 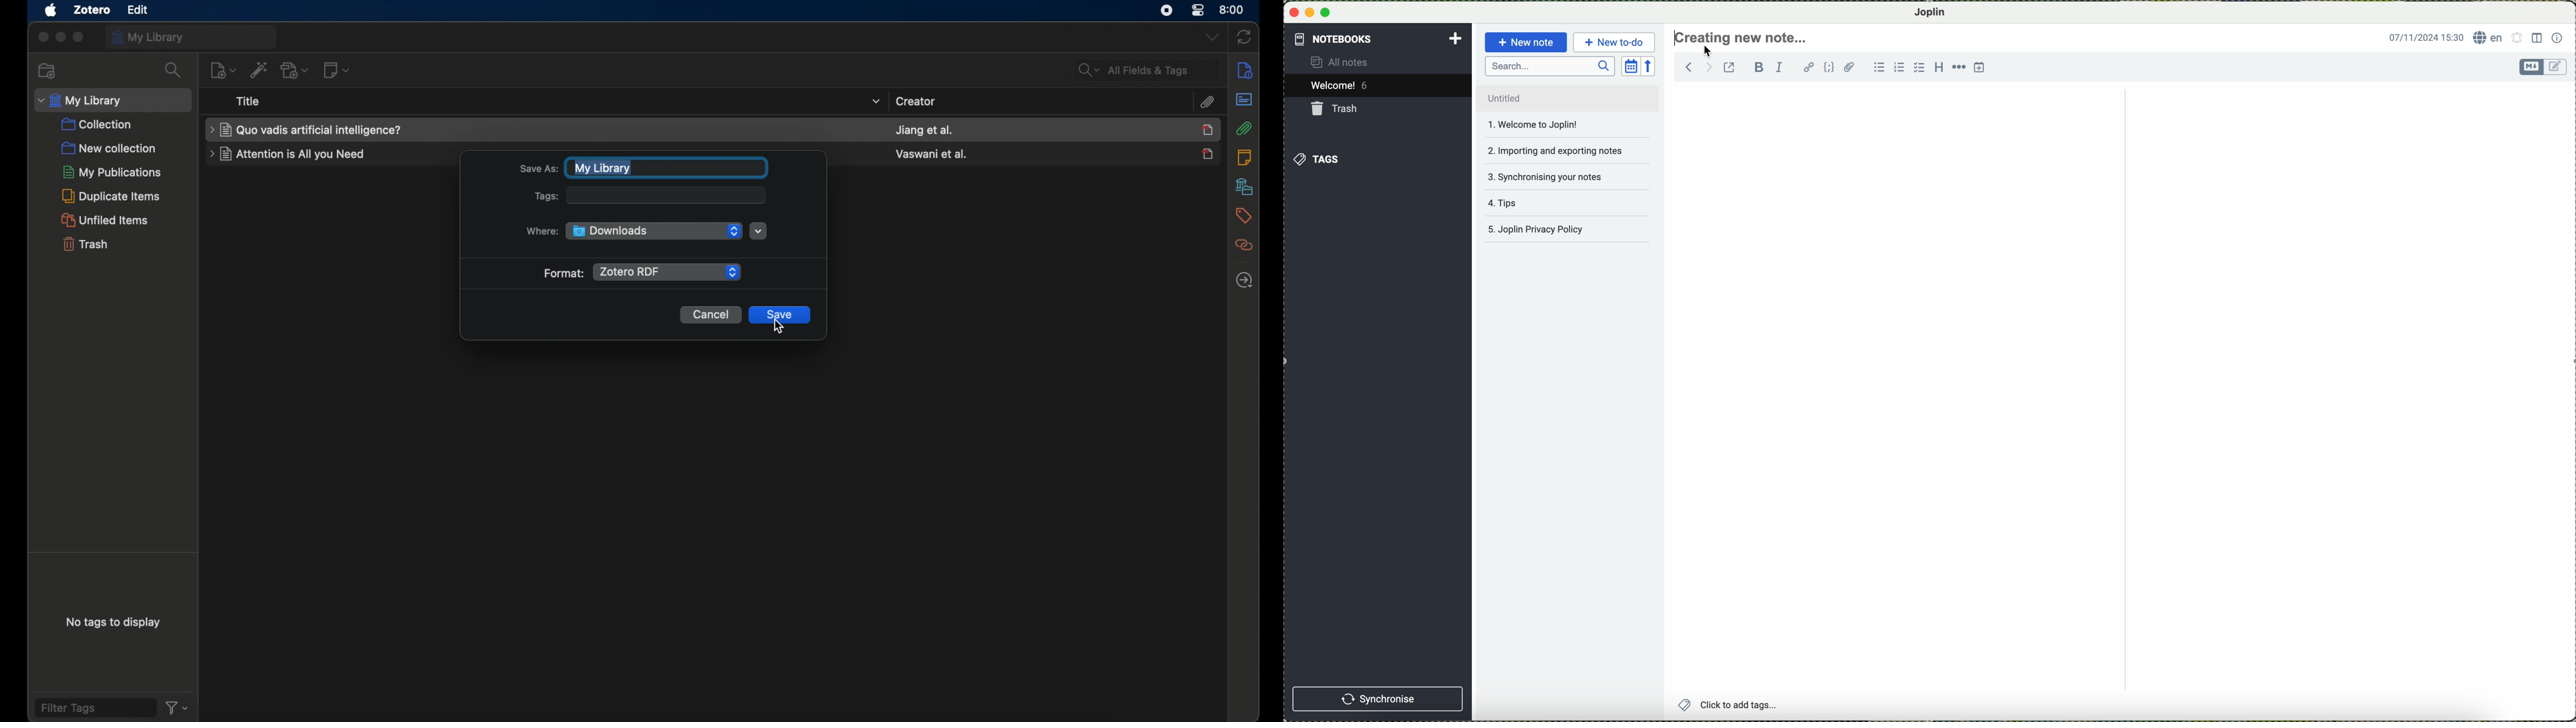 What do you see at coordinates (1565, 232) in the screenshot?
I see `Joplin privacy policy` at bounding box center [1565, 232].